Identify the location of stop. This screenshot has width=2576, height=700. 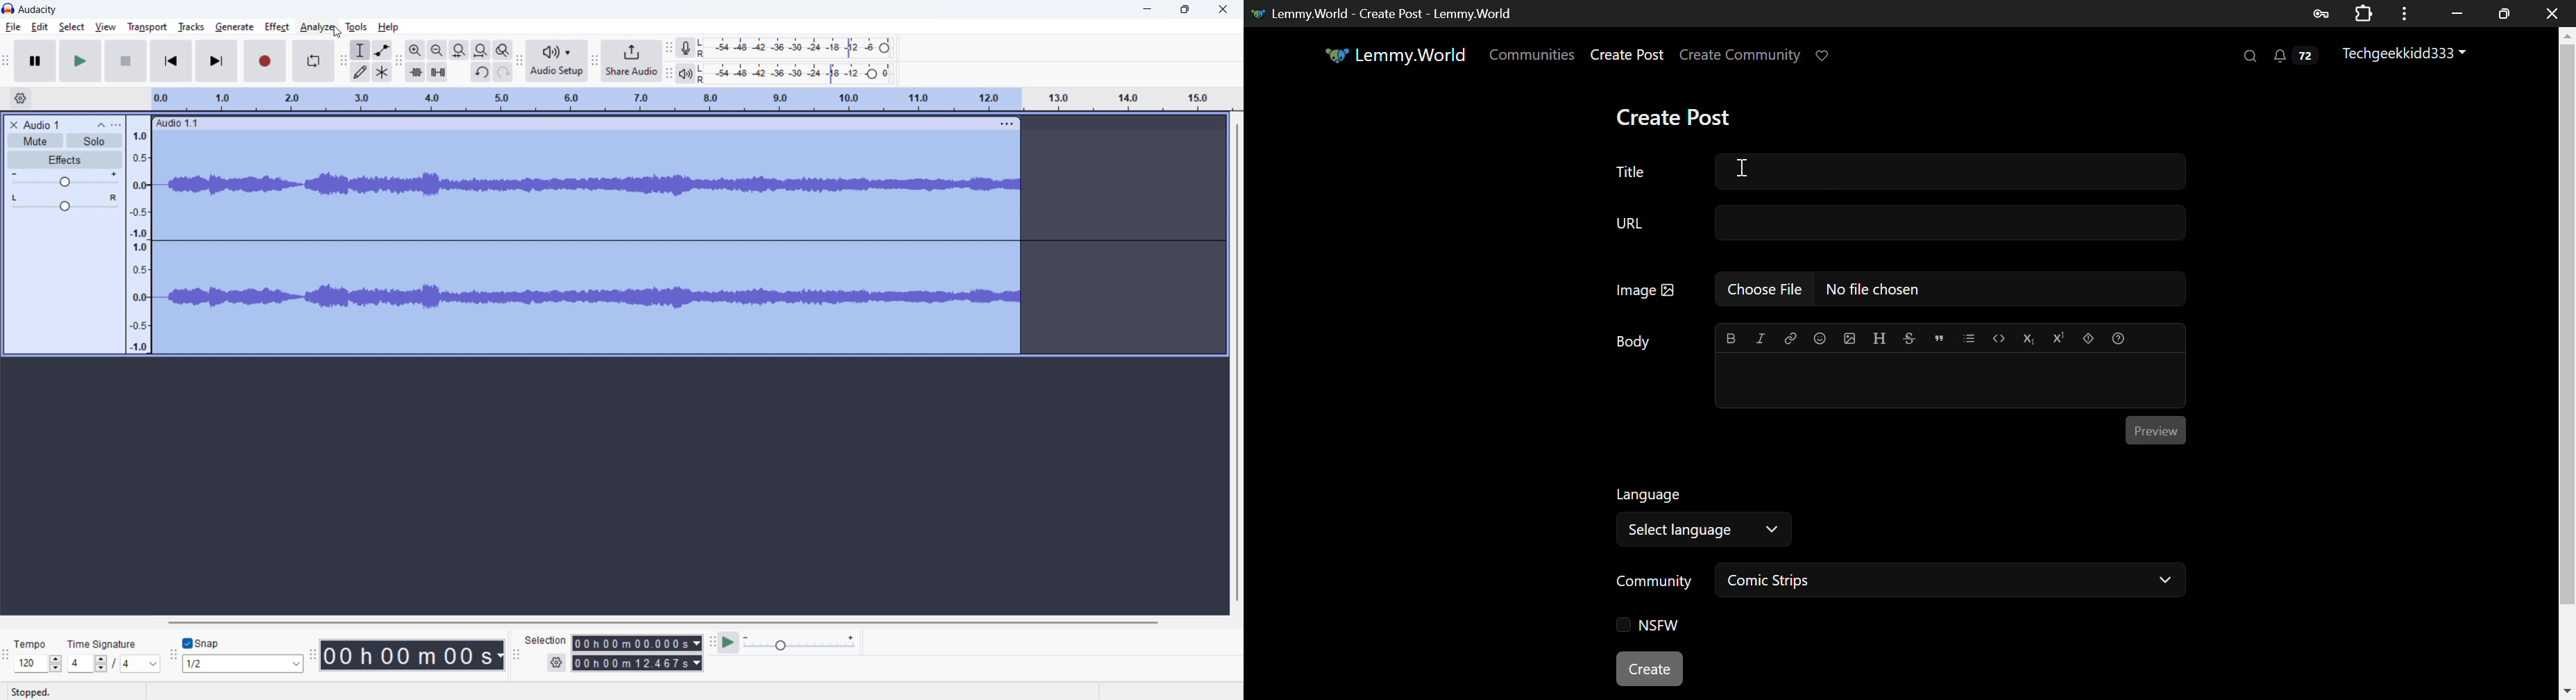
(126, 61).